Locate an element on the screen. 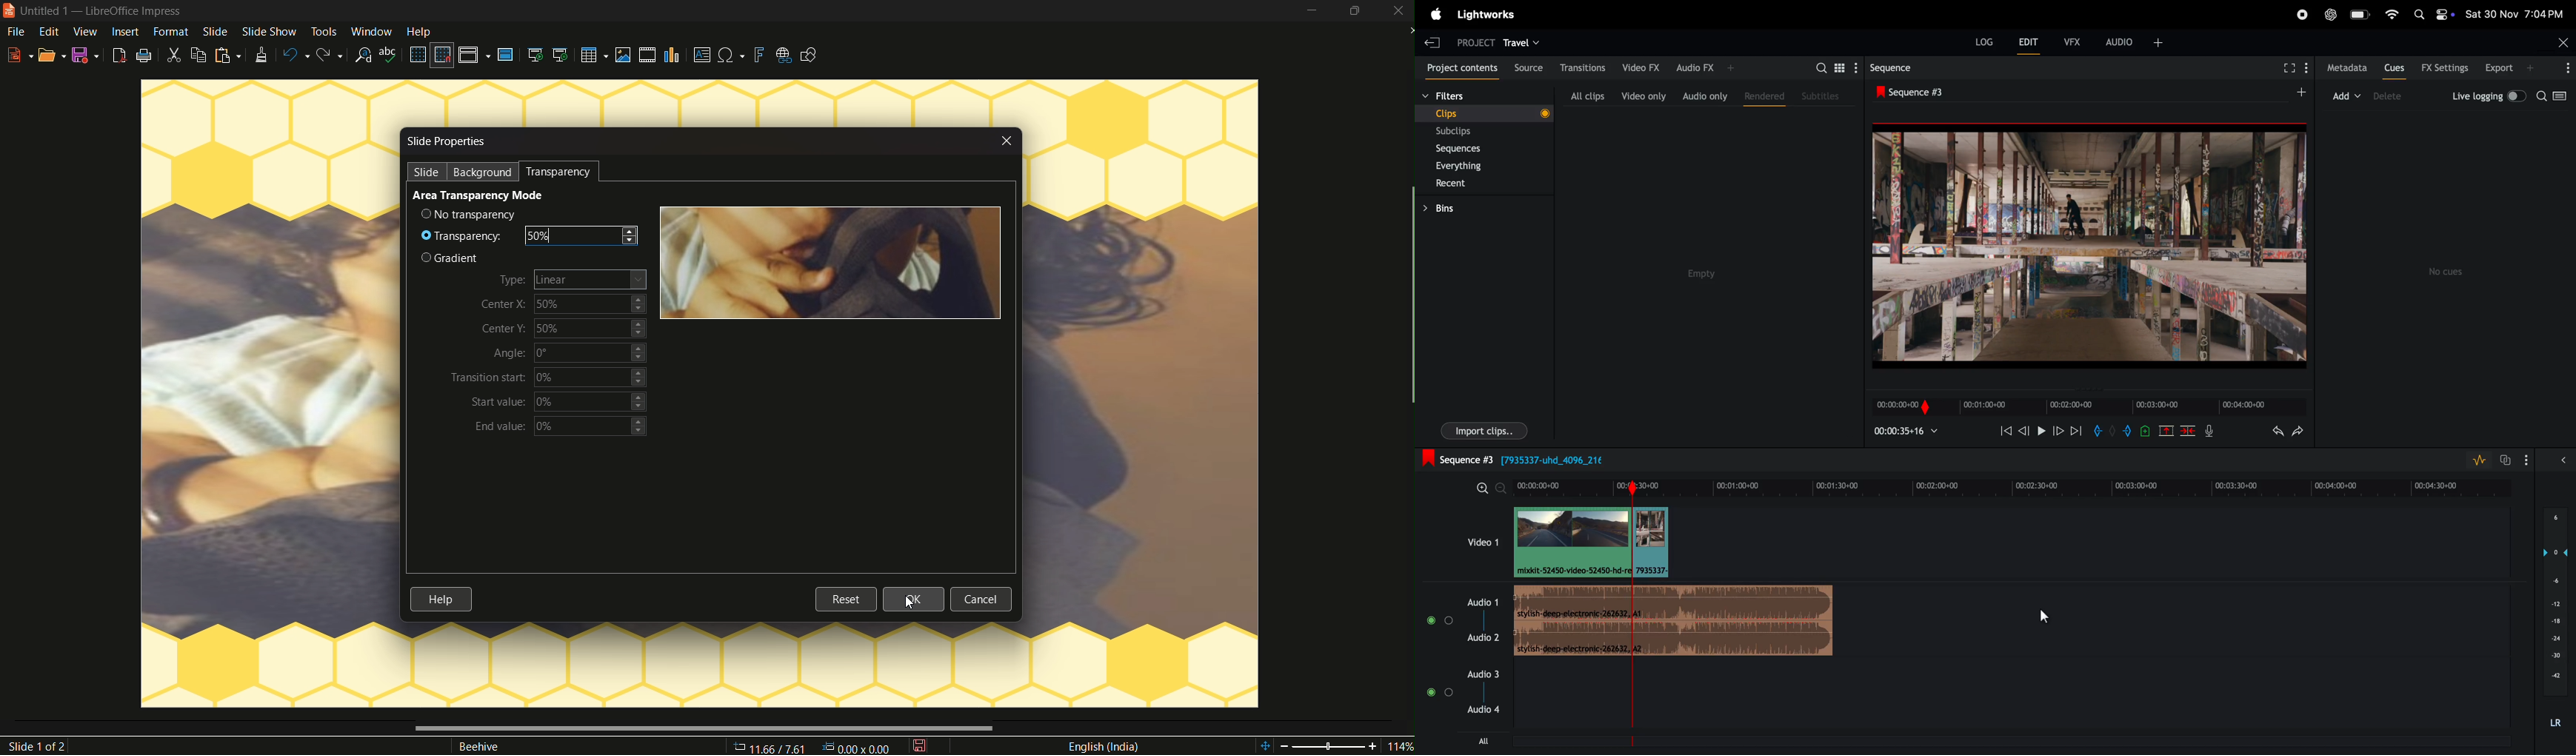 The height and width of the screenshot is (756, 2576). insert audio video is located at coordinates (649, 55).